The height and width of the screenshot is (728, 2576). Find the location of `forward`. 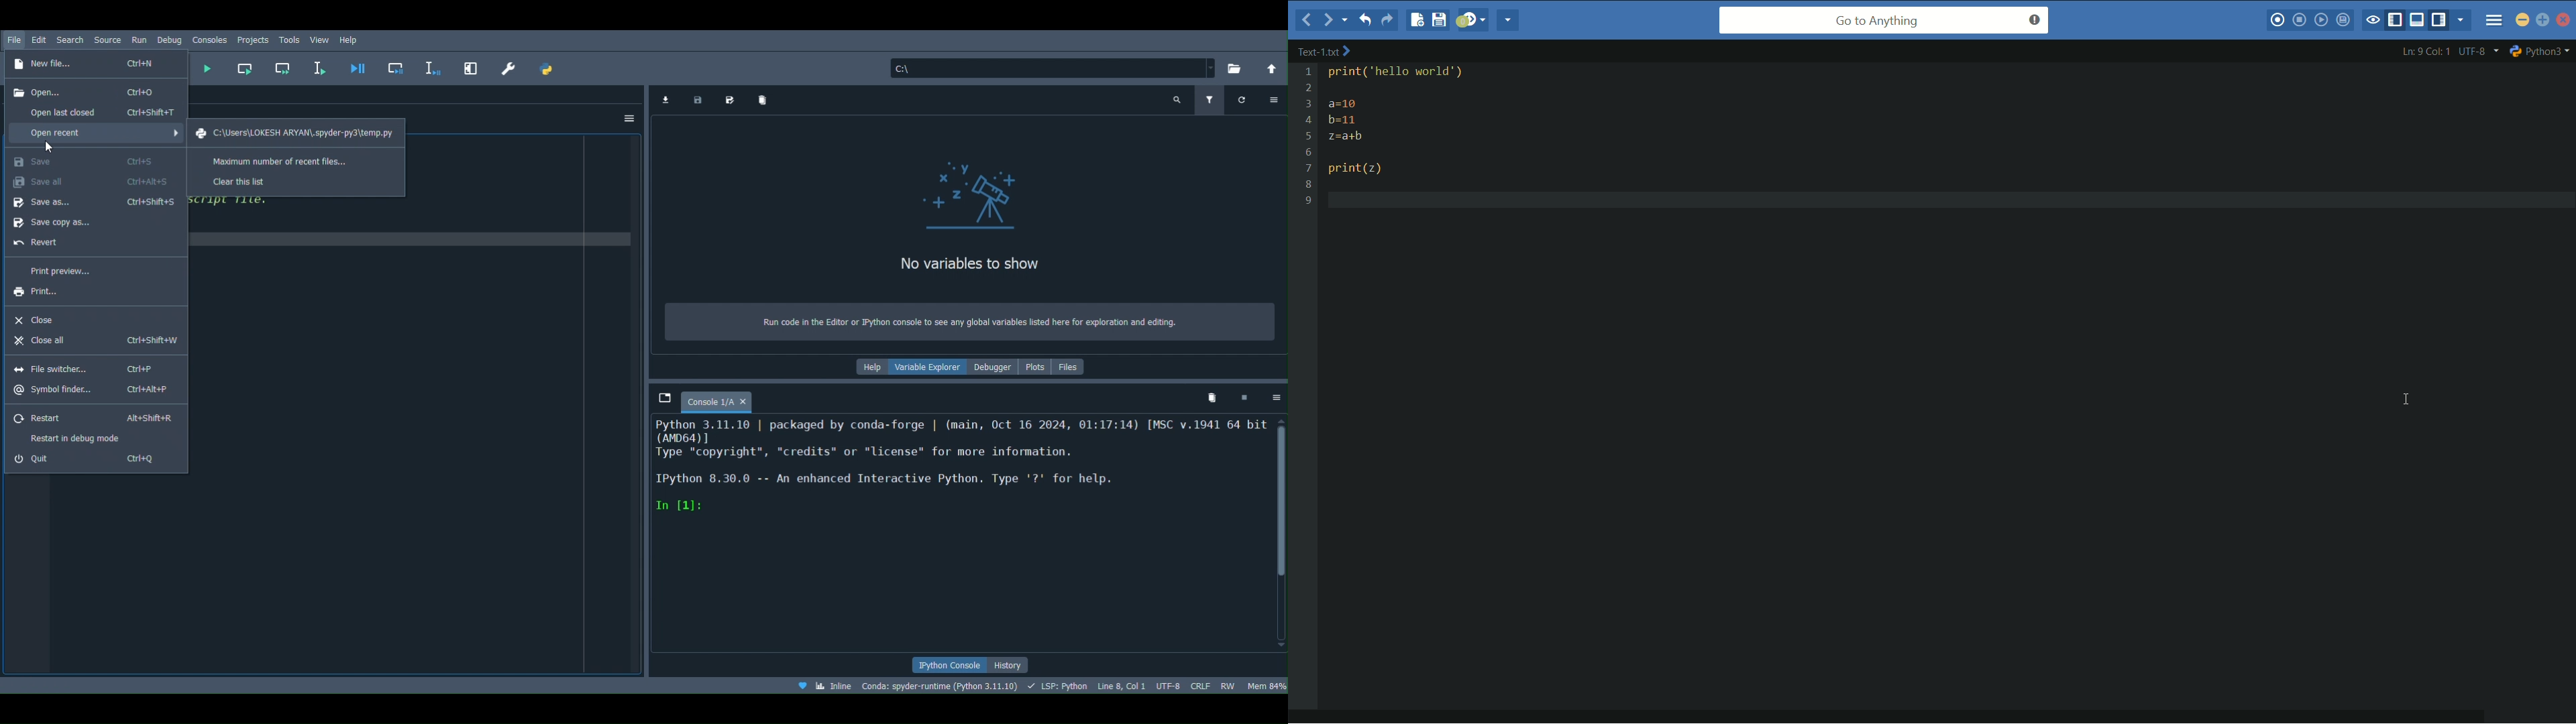

forward is located at coordinates (1326, 19).